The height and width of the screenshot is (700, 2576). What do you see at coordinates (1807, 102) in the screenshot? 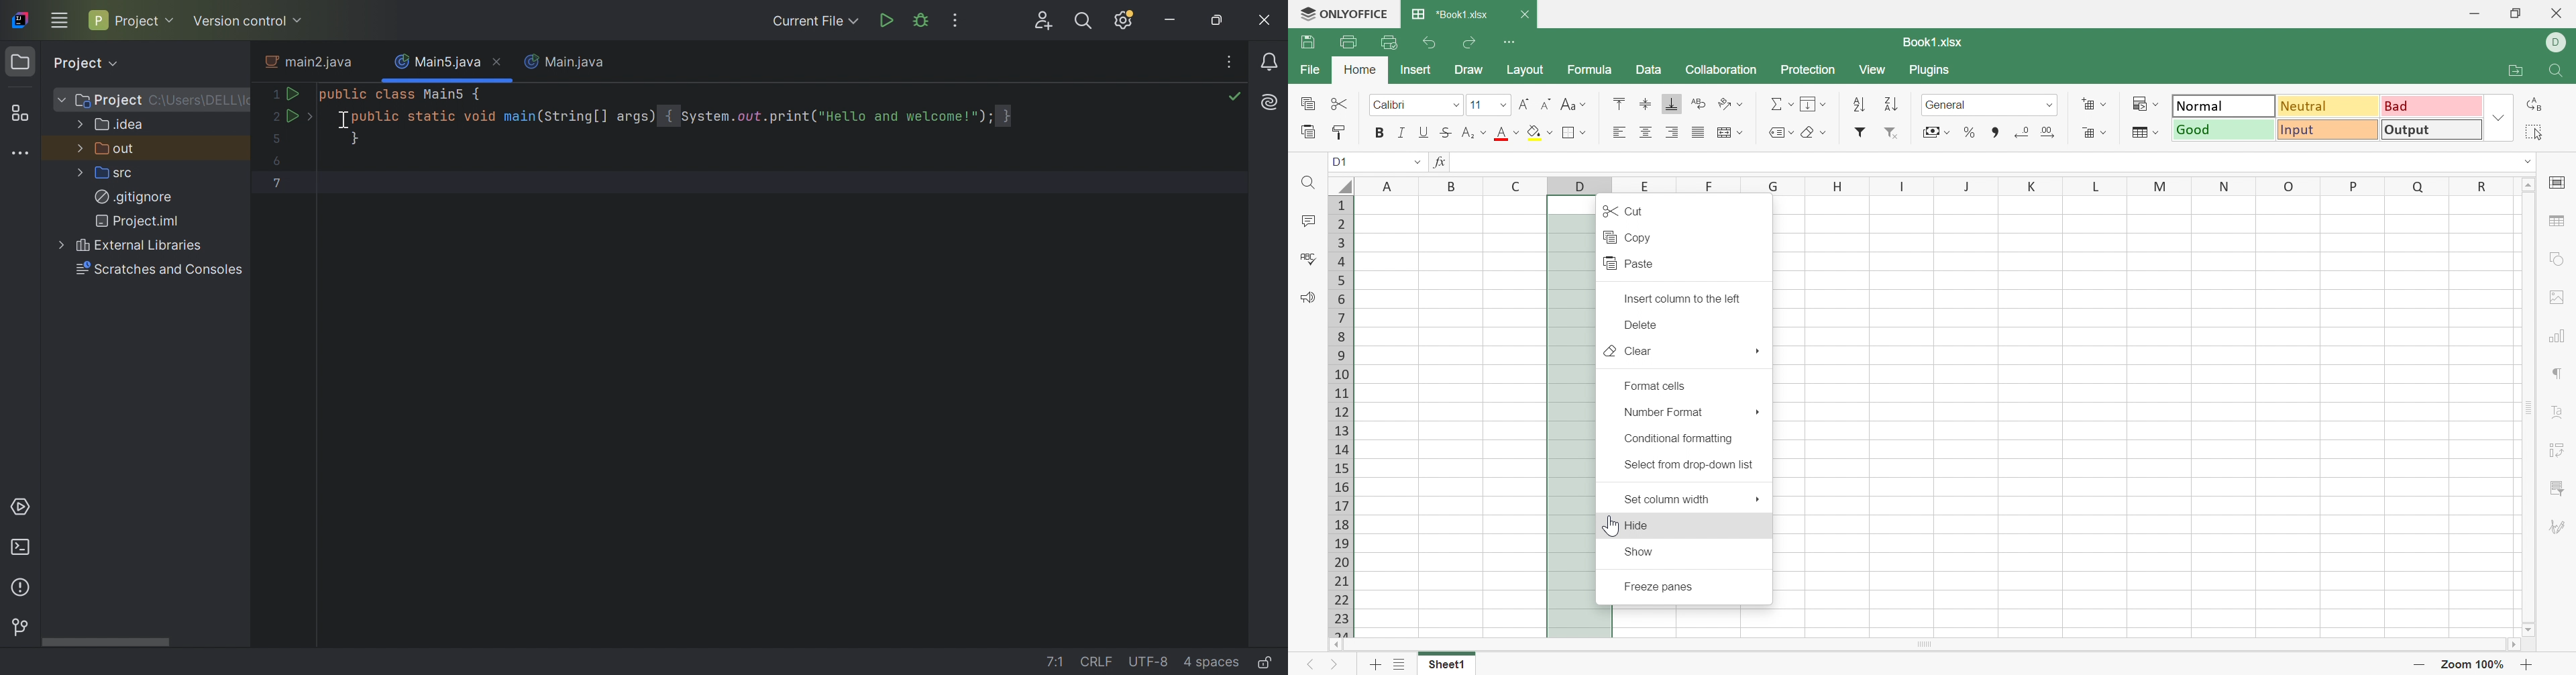
I see `Fill` at bounding box center [1807, 102].